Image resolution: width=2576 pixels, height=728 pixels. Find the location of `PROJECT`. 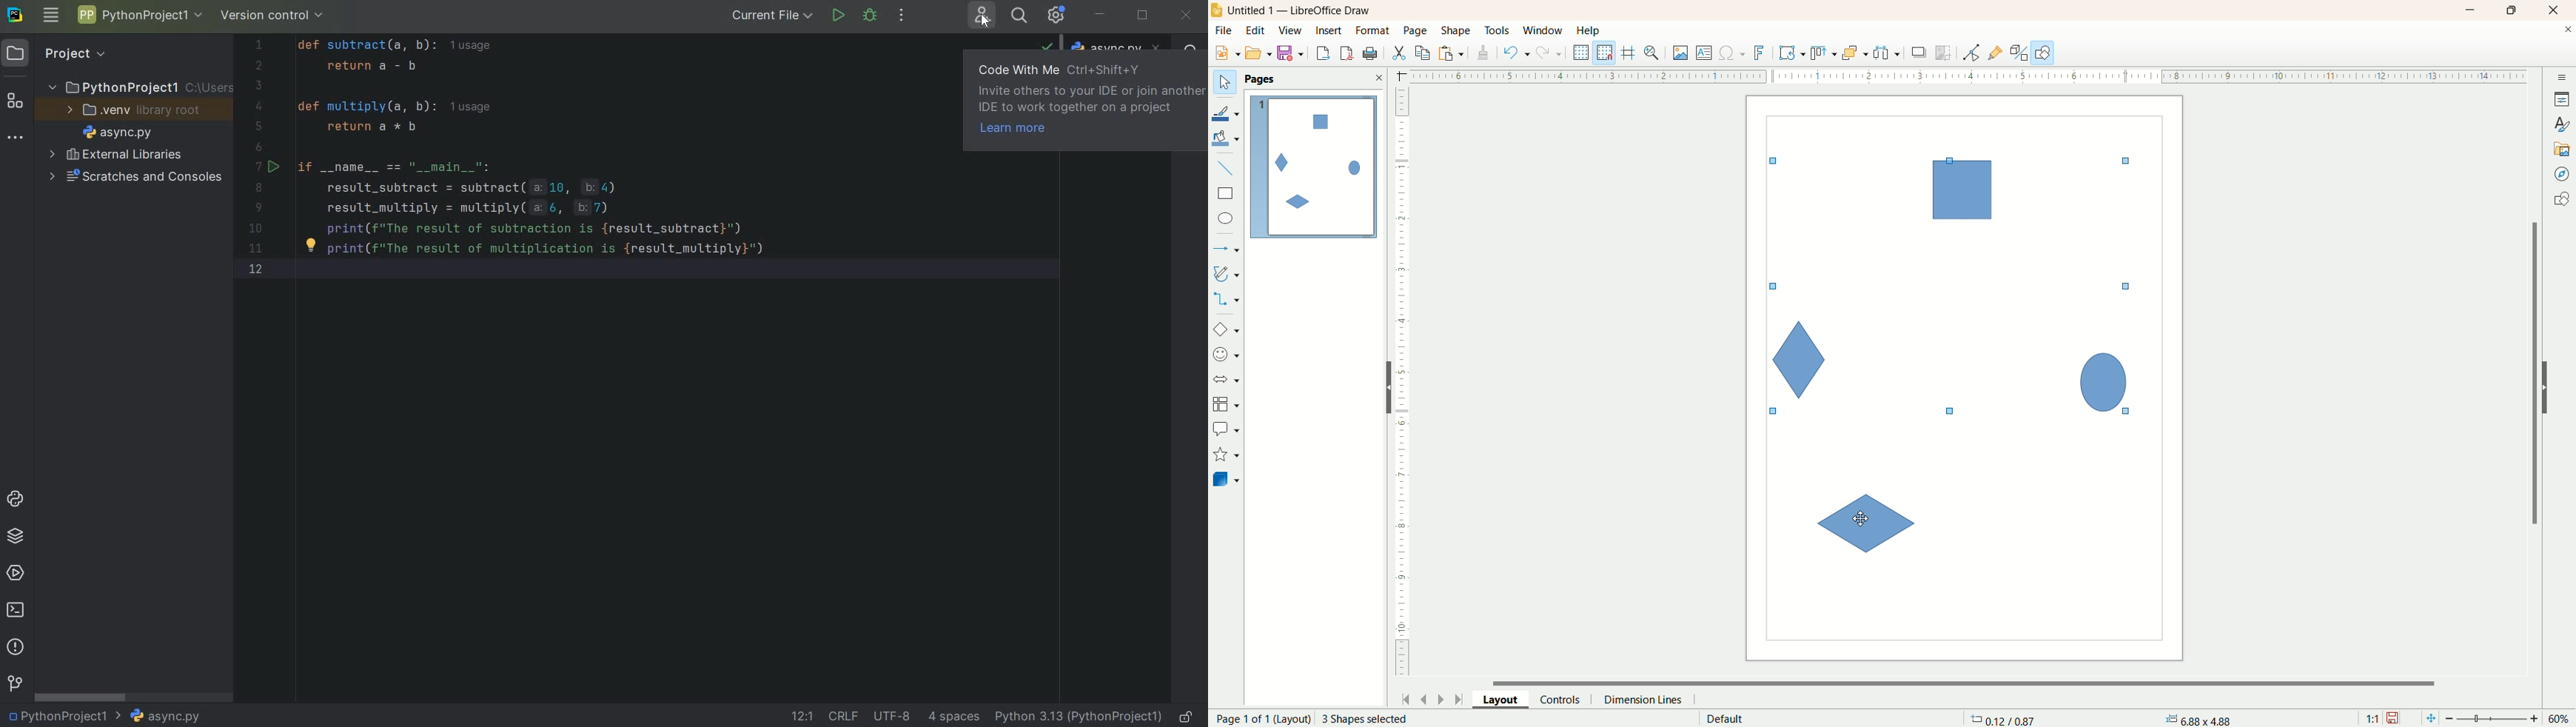

PROJECT is located at coordinates (63, 53).